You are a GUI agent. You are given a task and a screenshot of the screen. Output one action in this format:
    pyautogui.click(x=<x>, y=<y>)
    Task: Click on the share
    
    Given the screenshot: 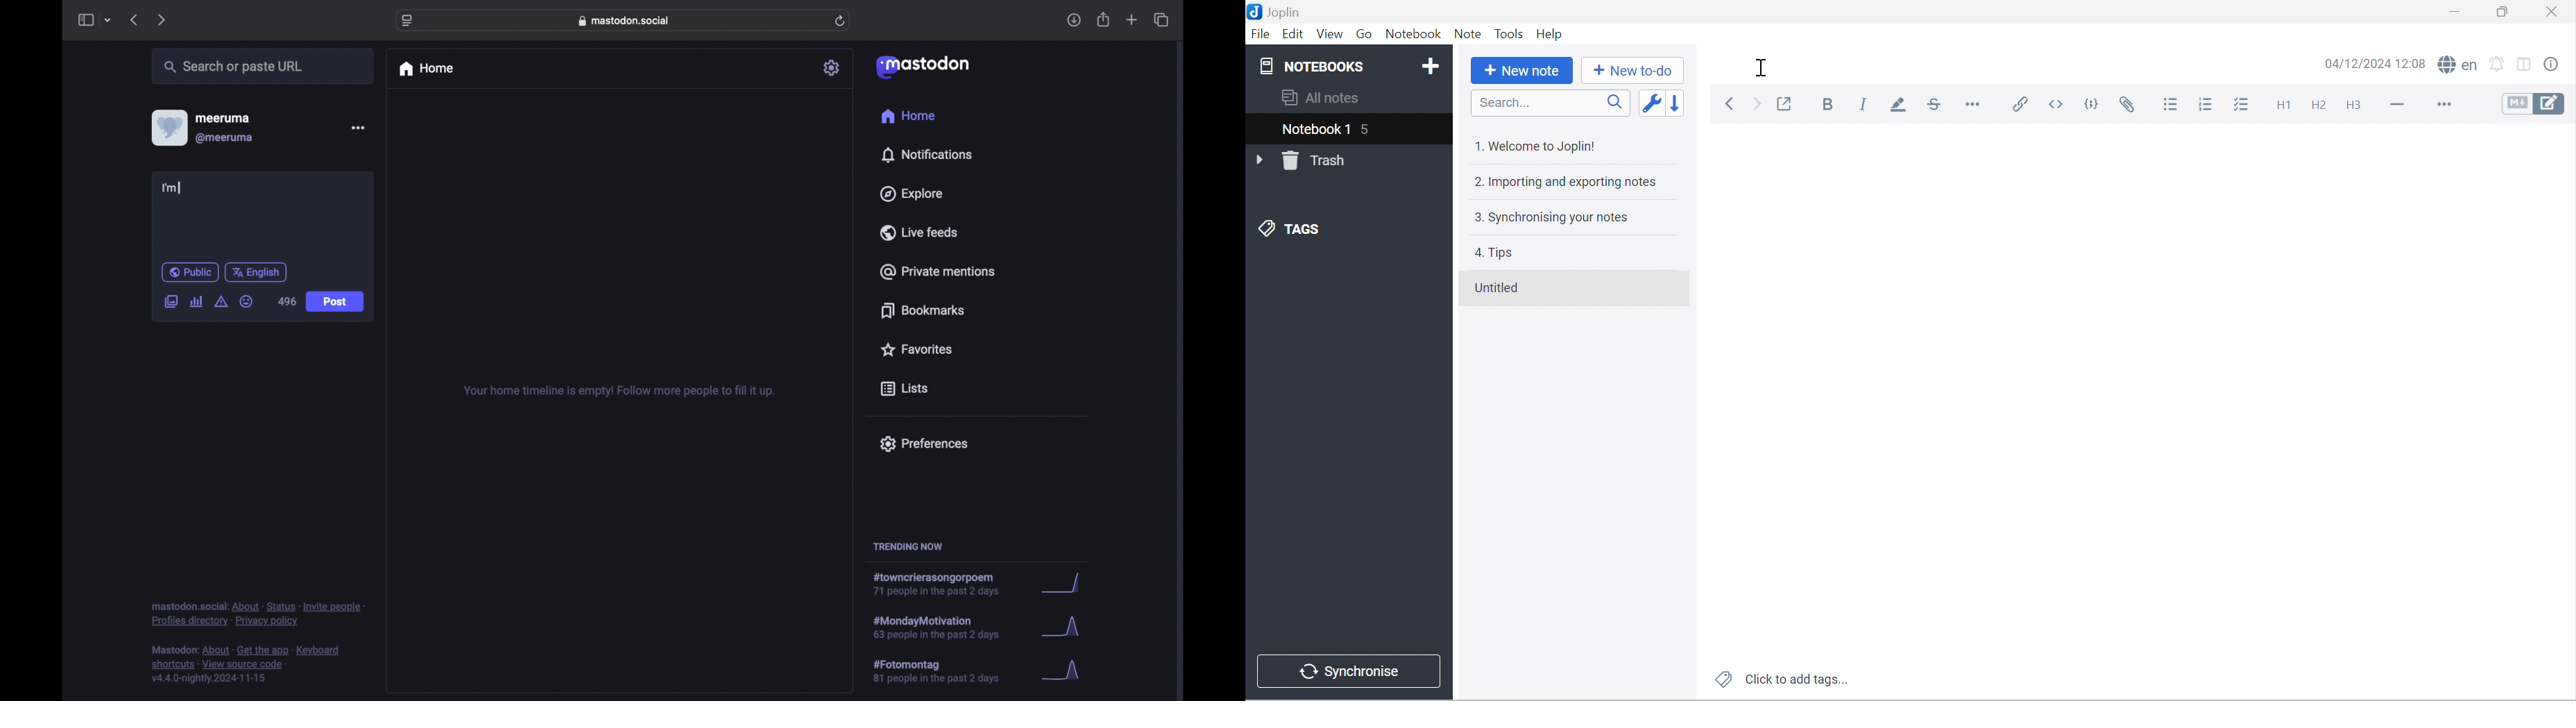 What is the action you would take?
    pyautogui.click(x=1104, y=19)
    